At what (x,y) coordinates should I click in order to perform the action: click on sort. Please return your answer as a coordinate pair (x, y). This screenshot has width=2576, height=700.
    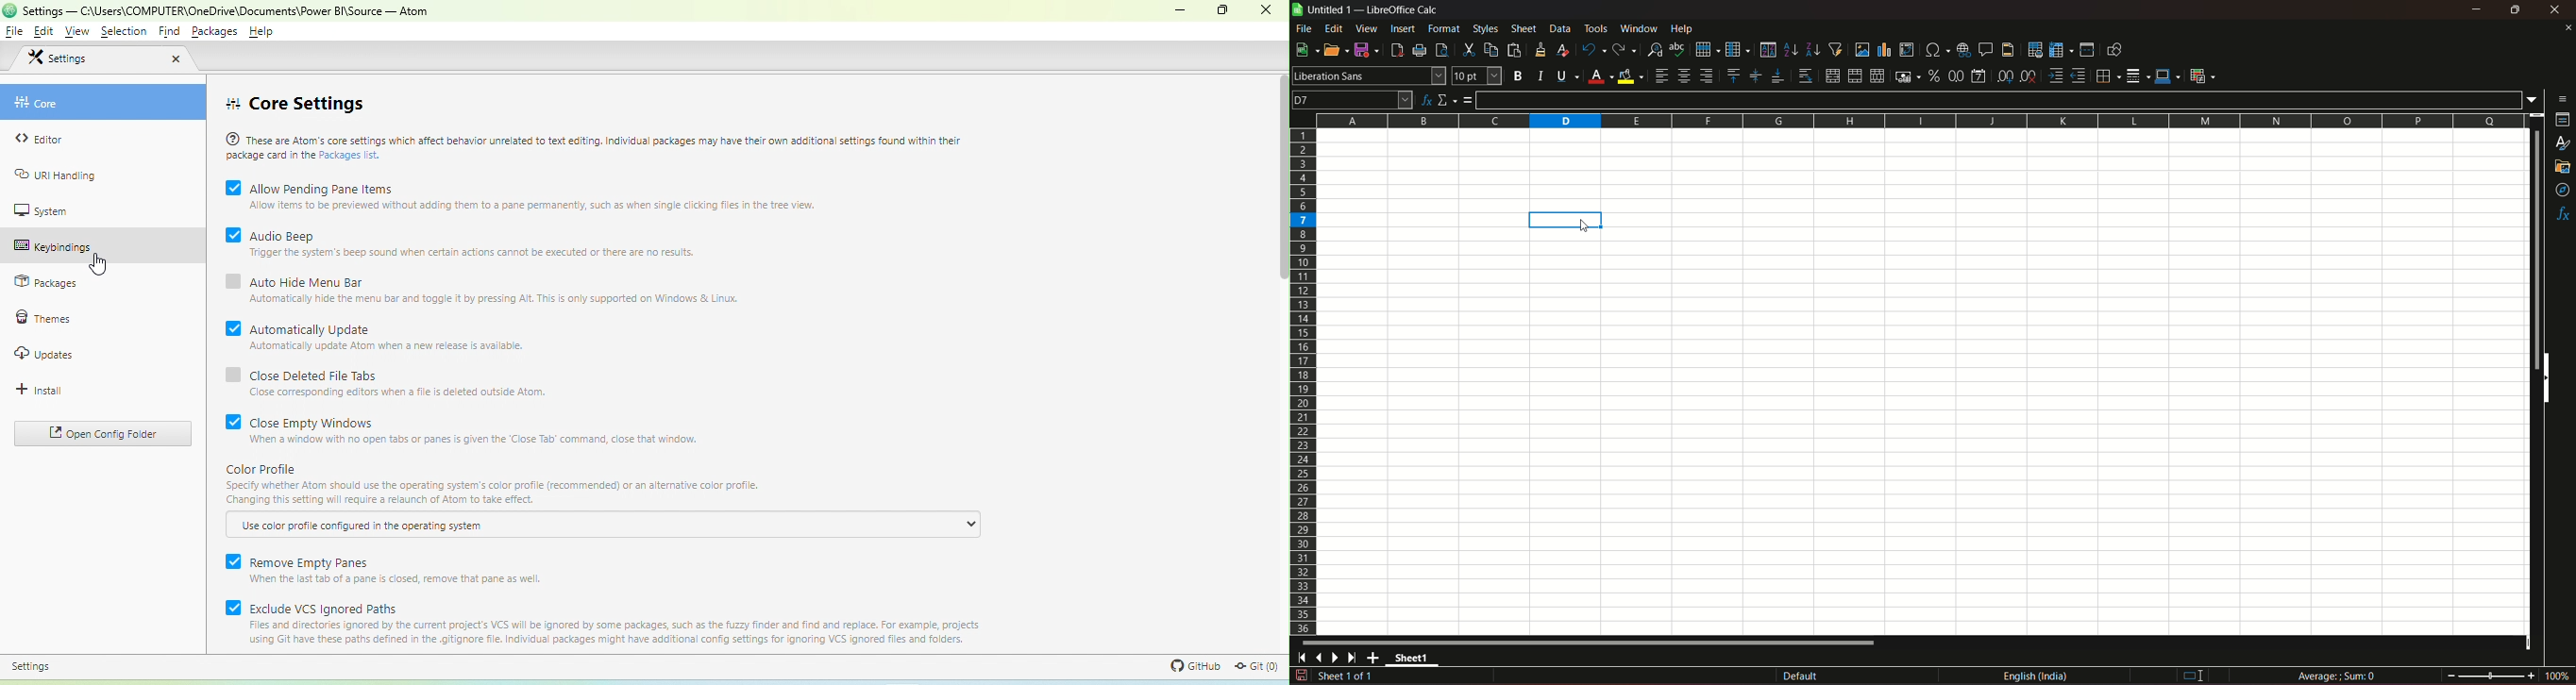
    Looking at the image, I should click on (1768, 50).